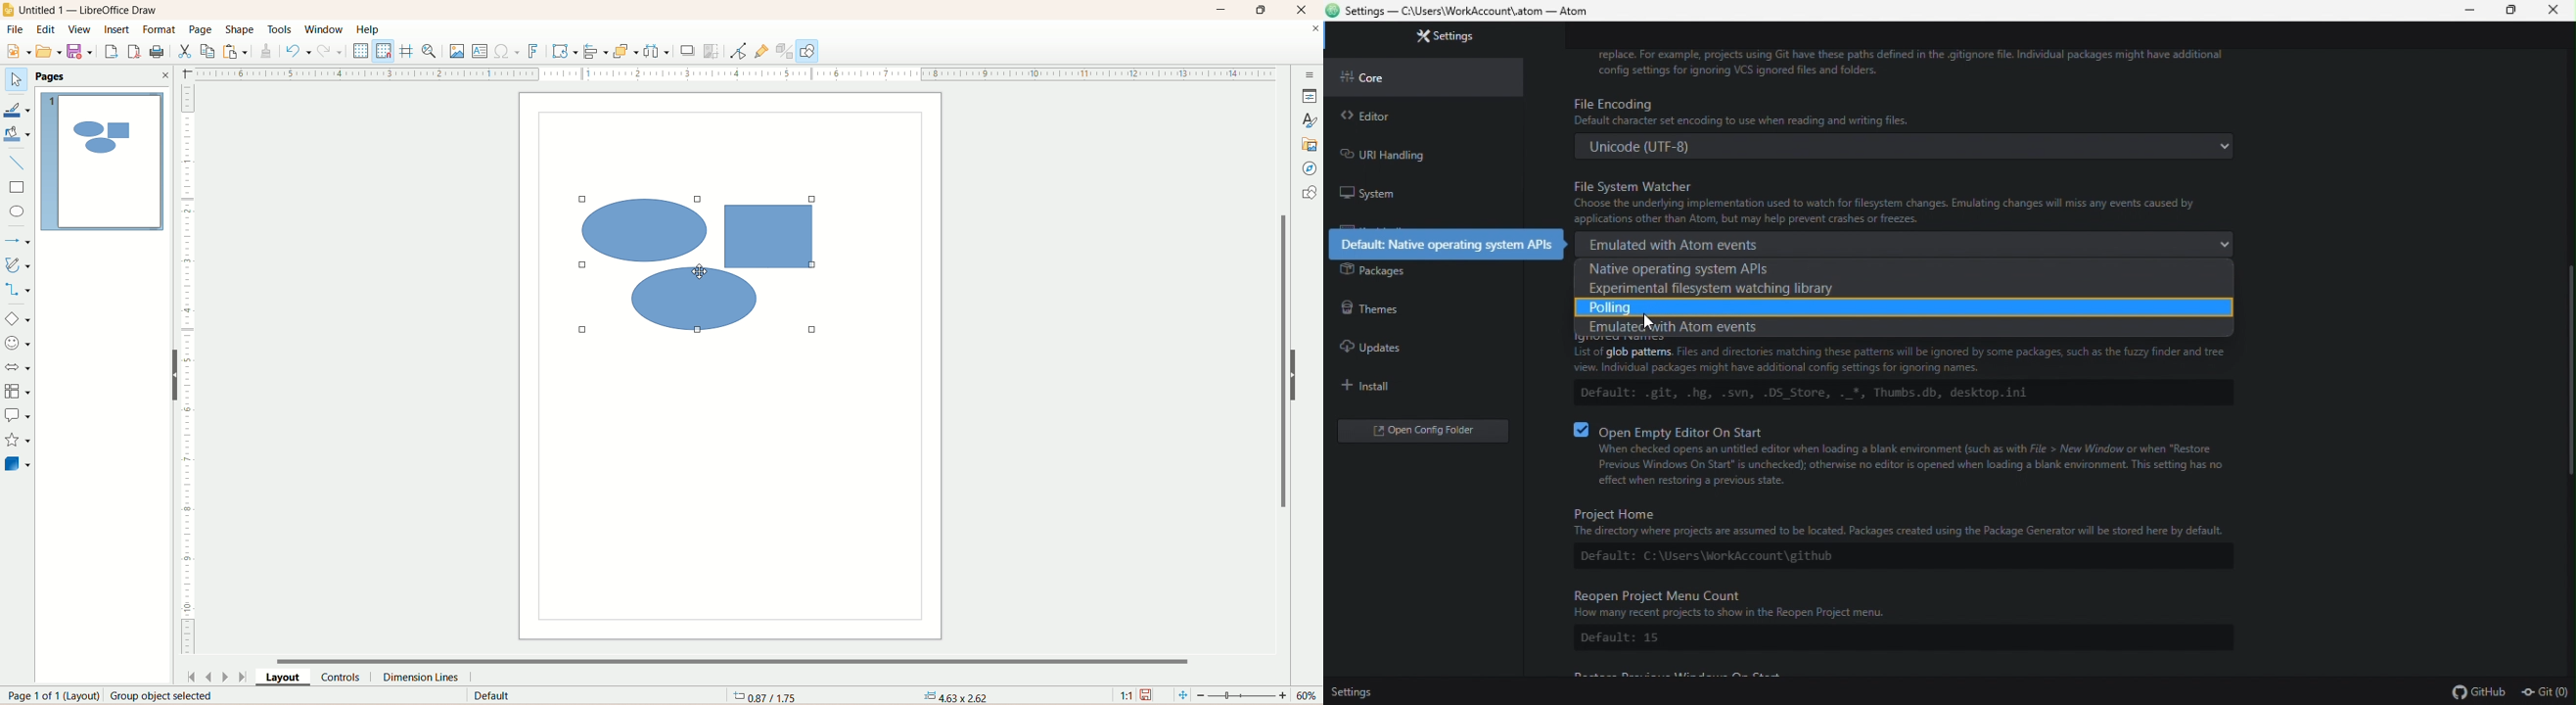 This screenshot has width=2576, height=728. Describe the element at coordinates (168, 697) in the screenshot. I see `group object selected` at that location.